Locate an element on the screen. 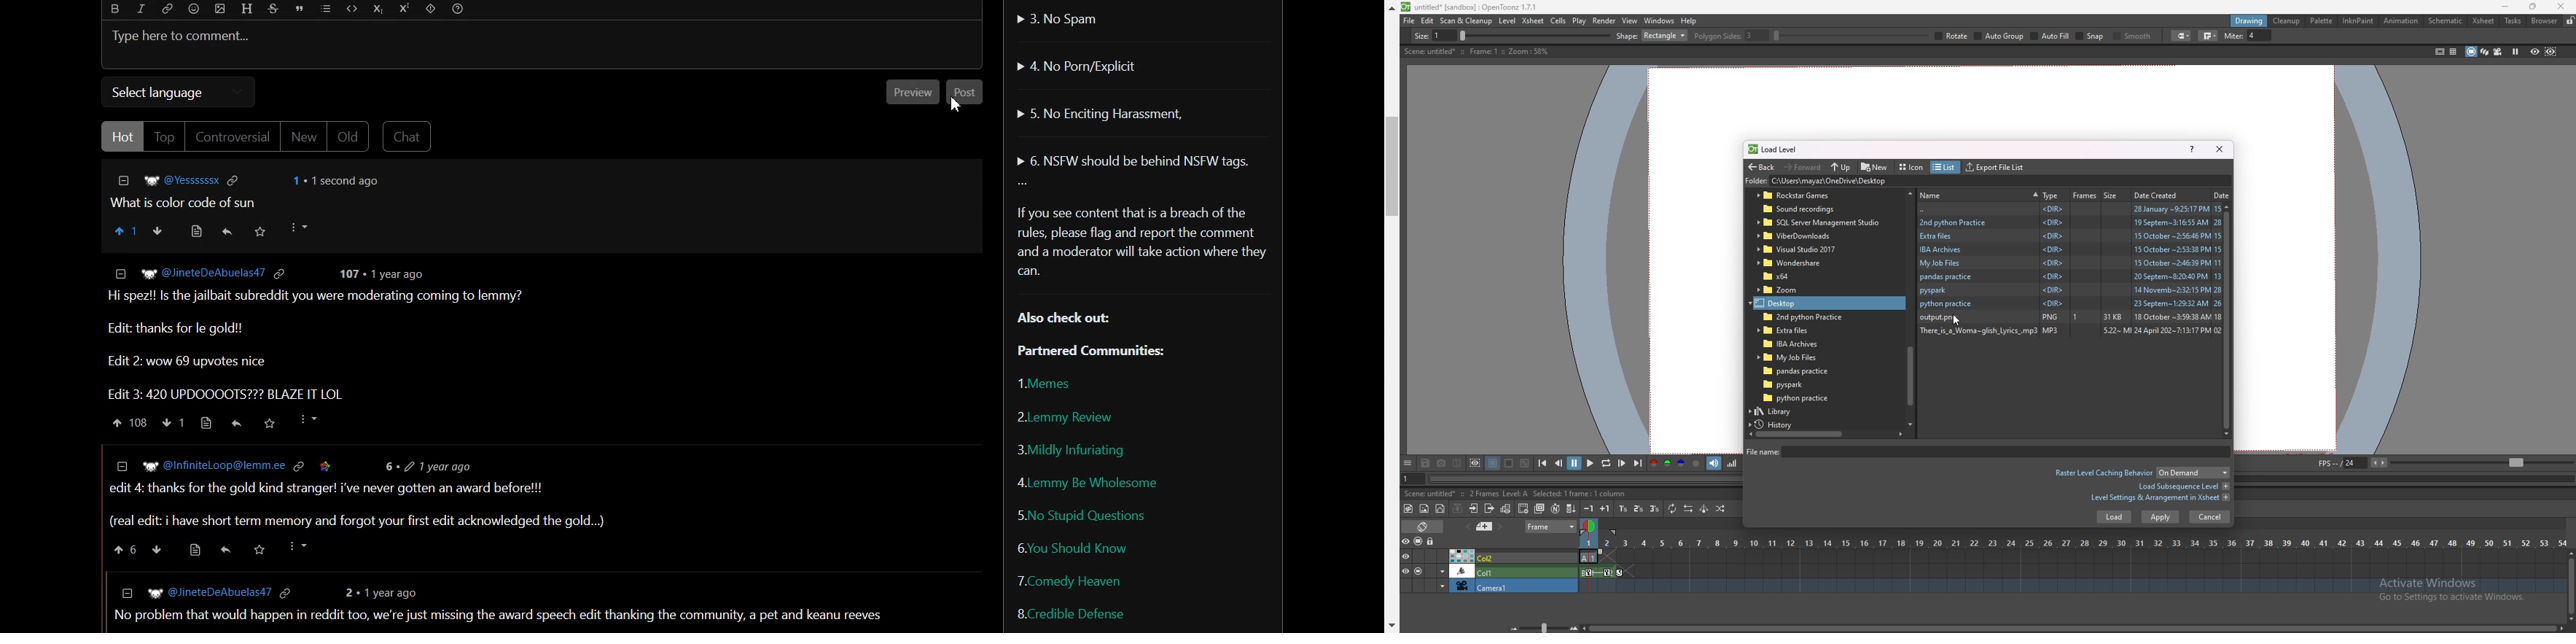 This screenshot has width=2576, height=644. Downvote is located at coordinates (158, 234).